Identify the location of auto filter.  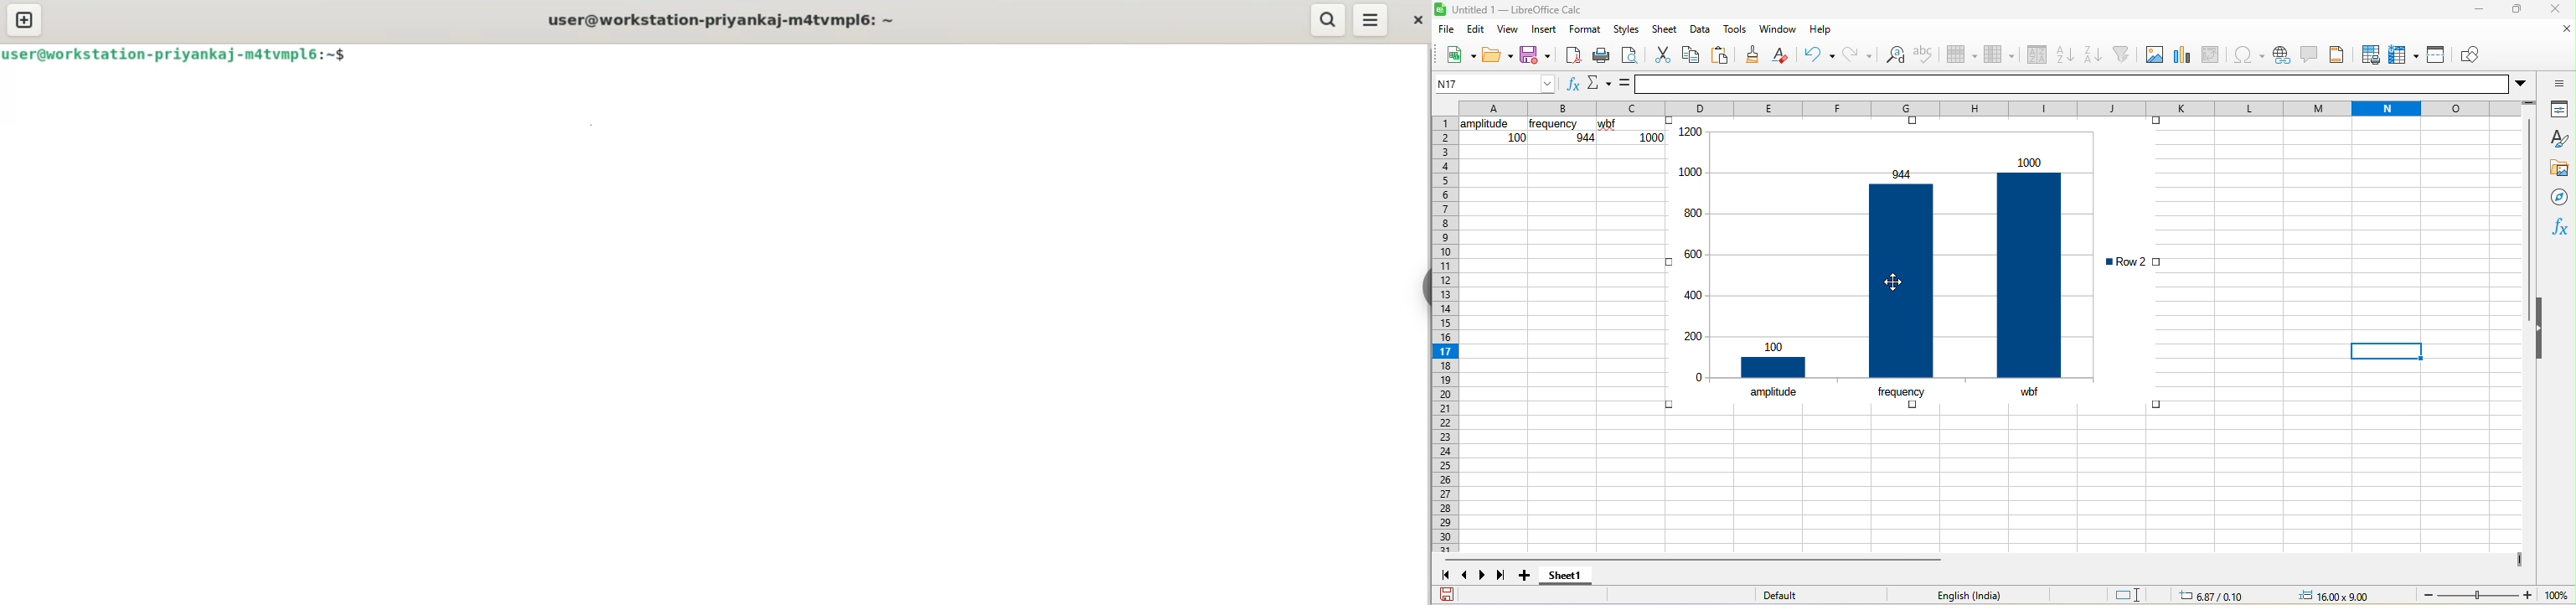
(2124, 54).